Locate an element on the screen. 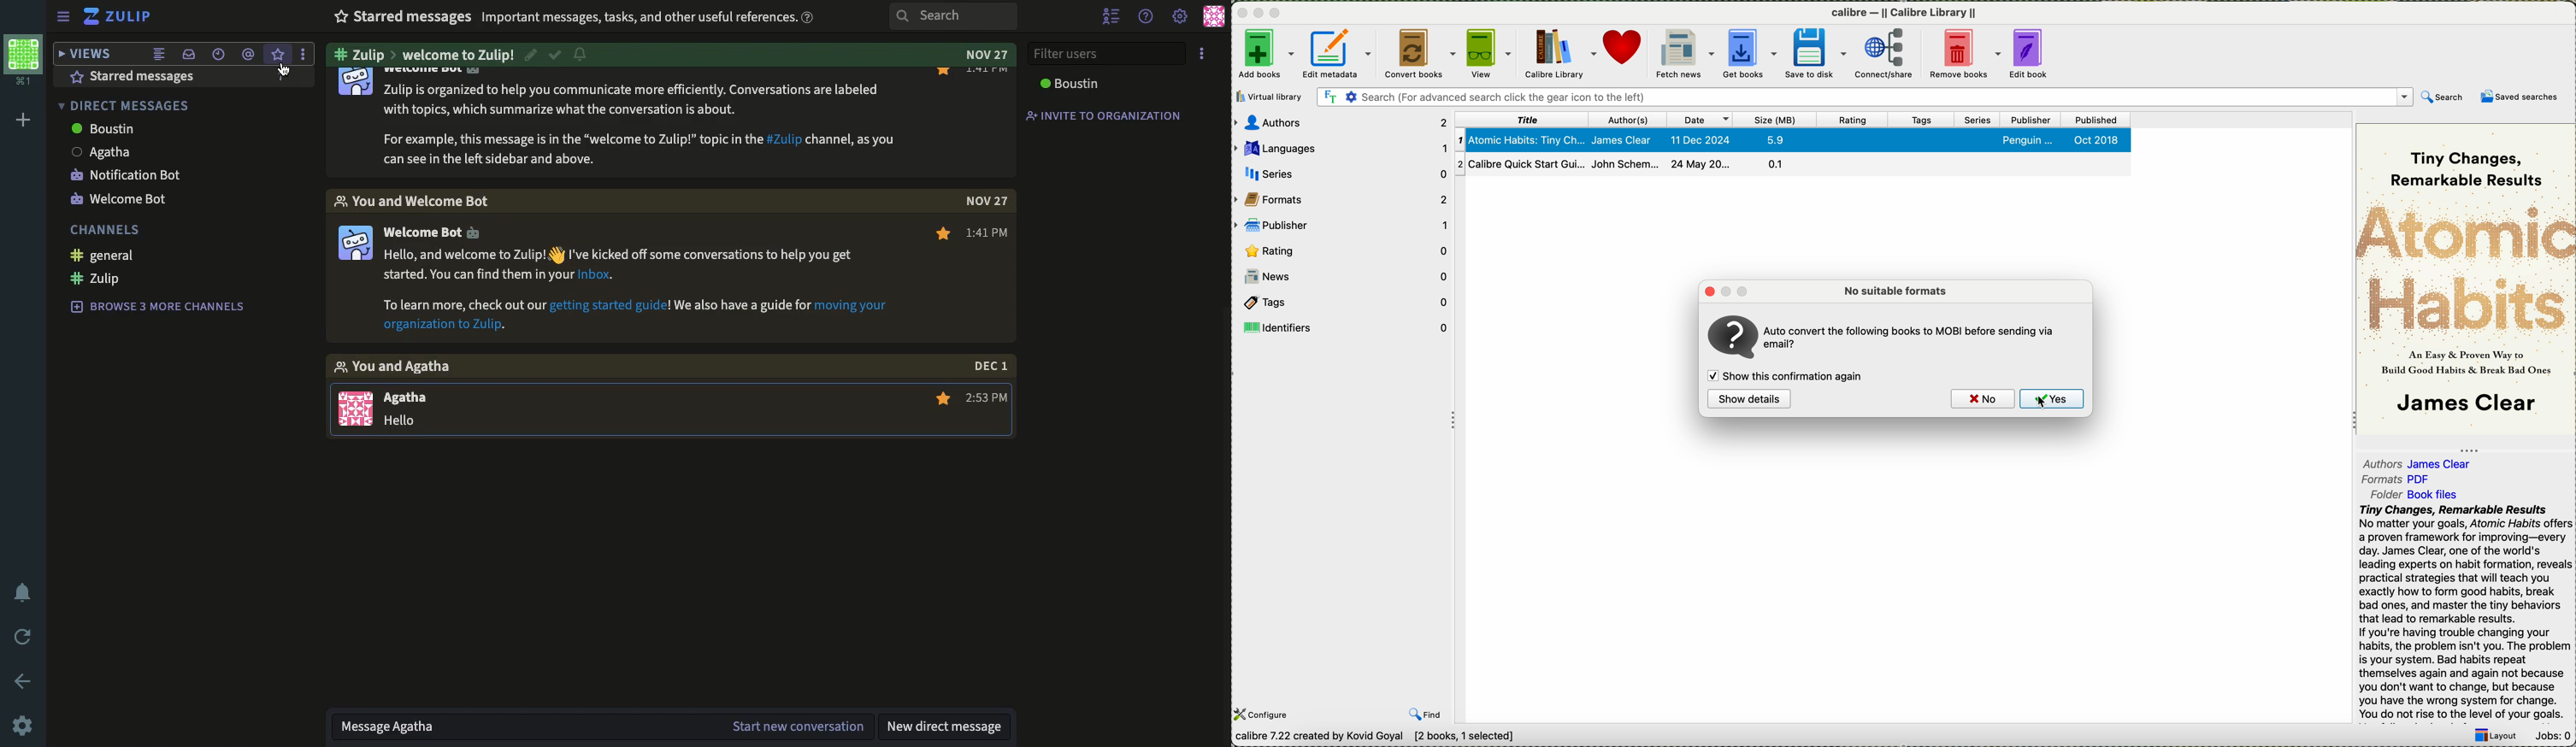 This screenshot has width=2576, height=756. bot image is located at coordinates (353, 244).